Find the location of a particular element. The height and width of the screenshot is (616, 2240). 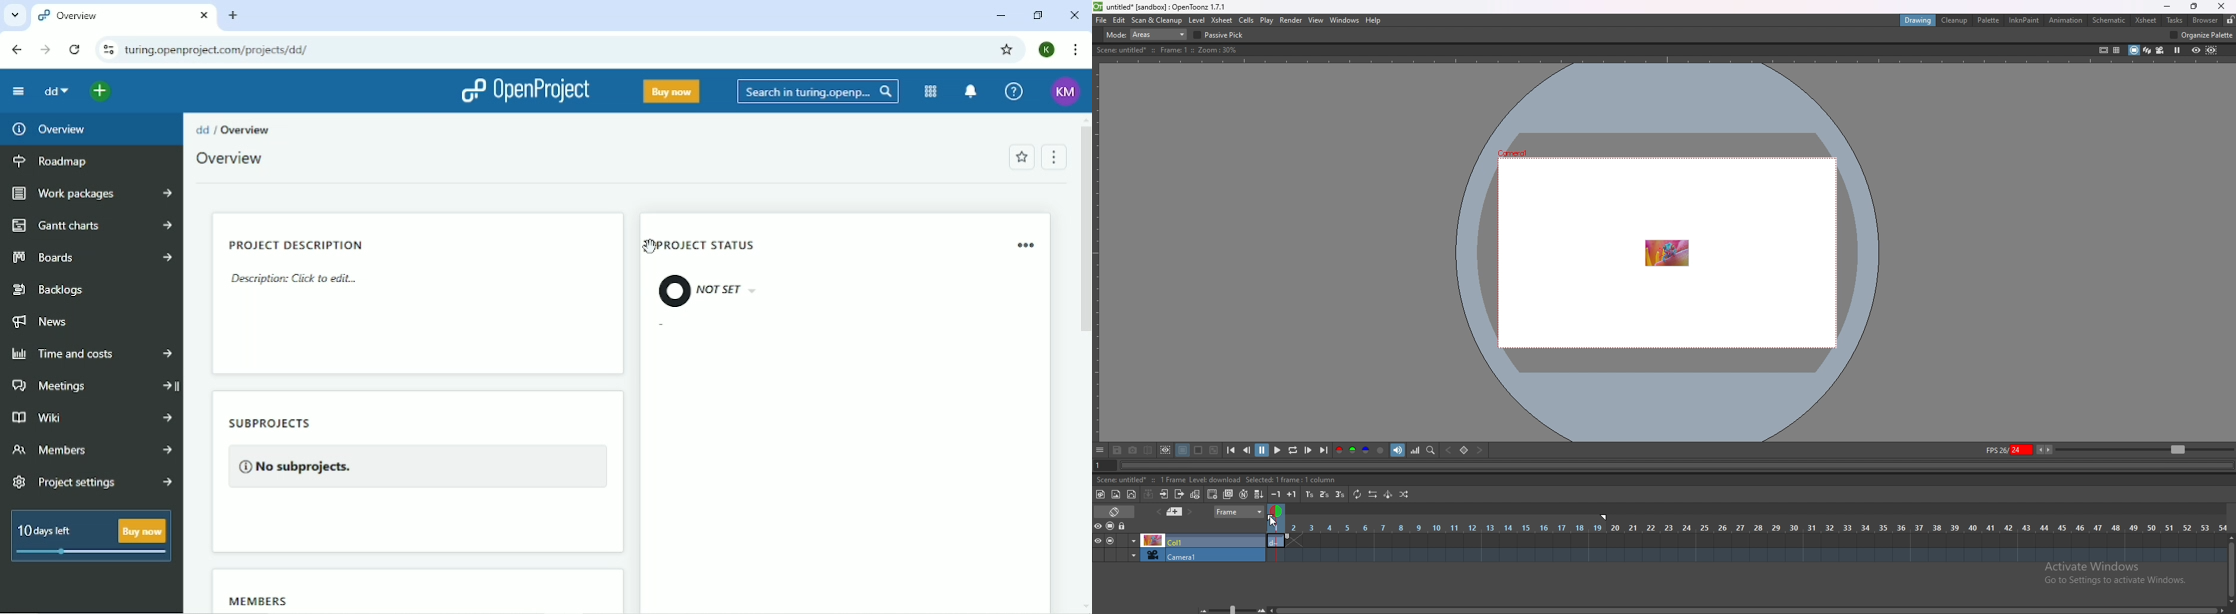

Roadmap is located at coordinates (53, 161).